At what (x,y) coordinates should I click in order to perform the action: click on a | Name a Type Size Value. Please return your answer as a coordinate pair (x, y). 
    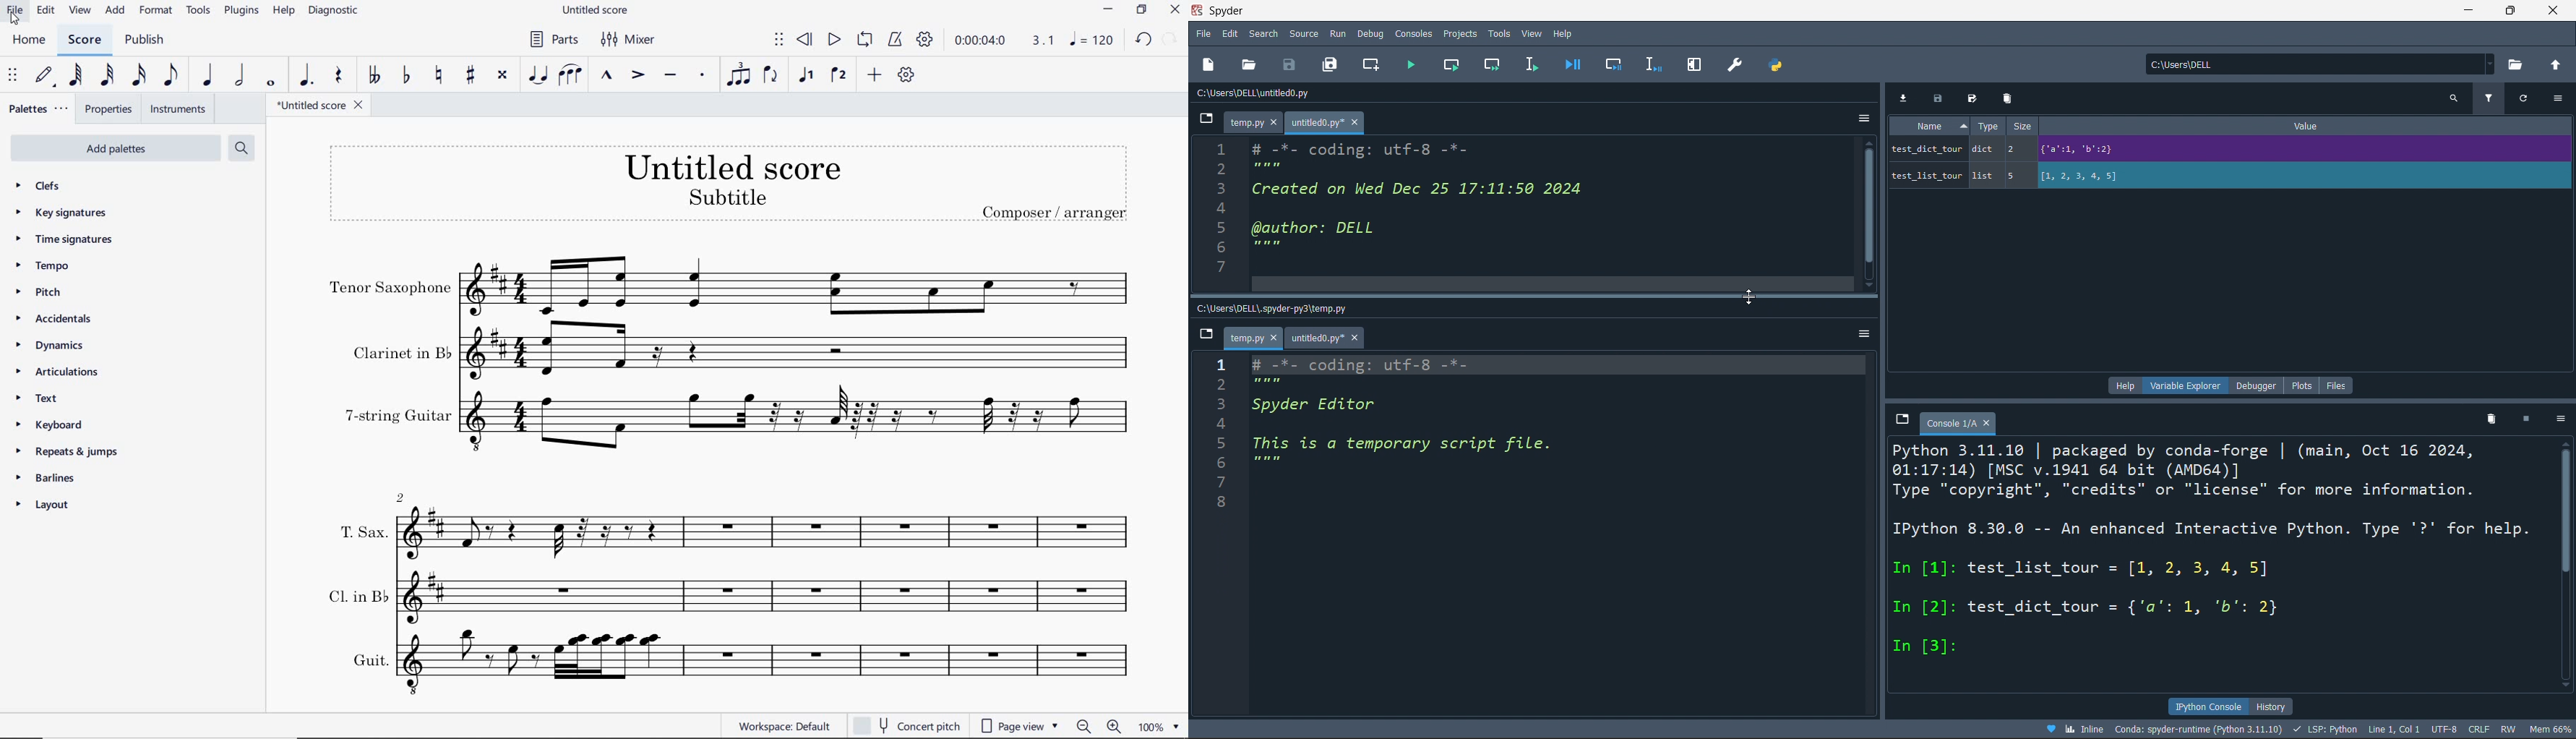
    Looking at the image, I should click on (2205, 127).